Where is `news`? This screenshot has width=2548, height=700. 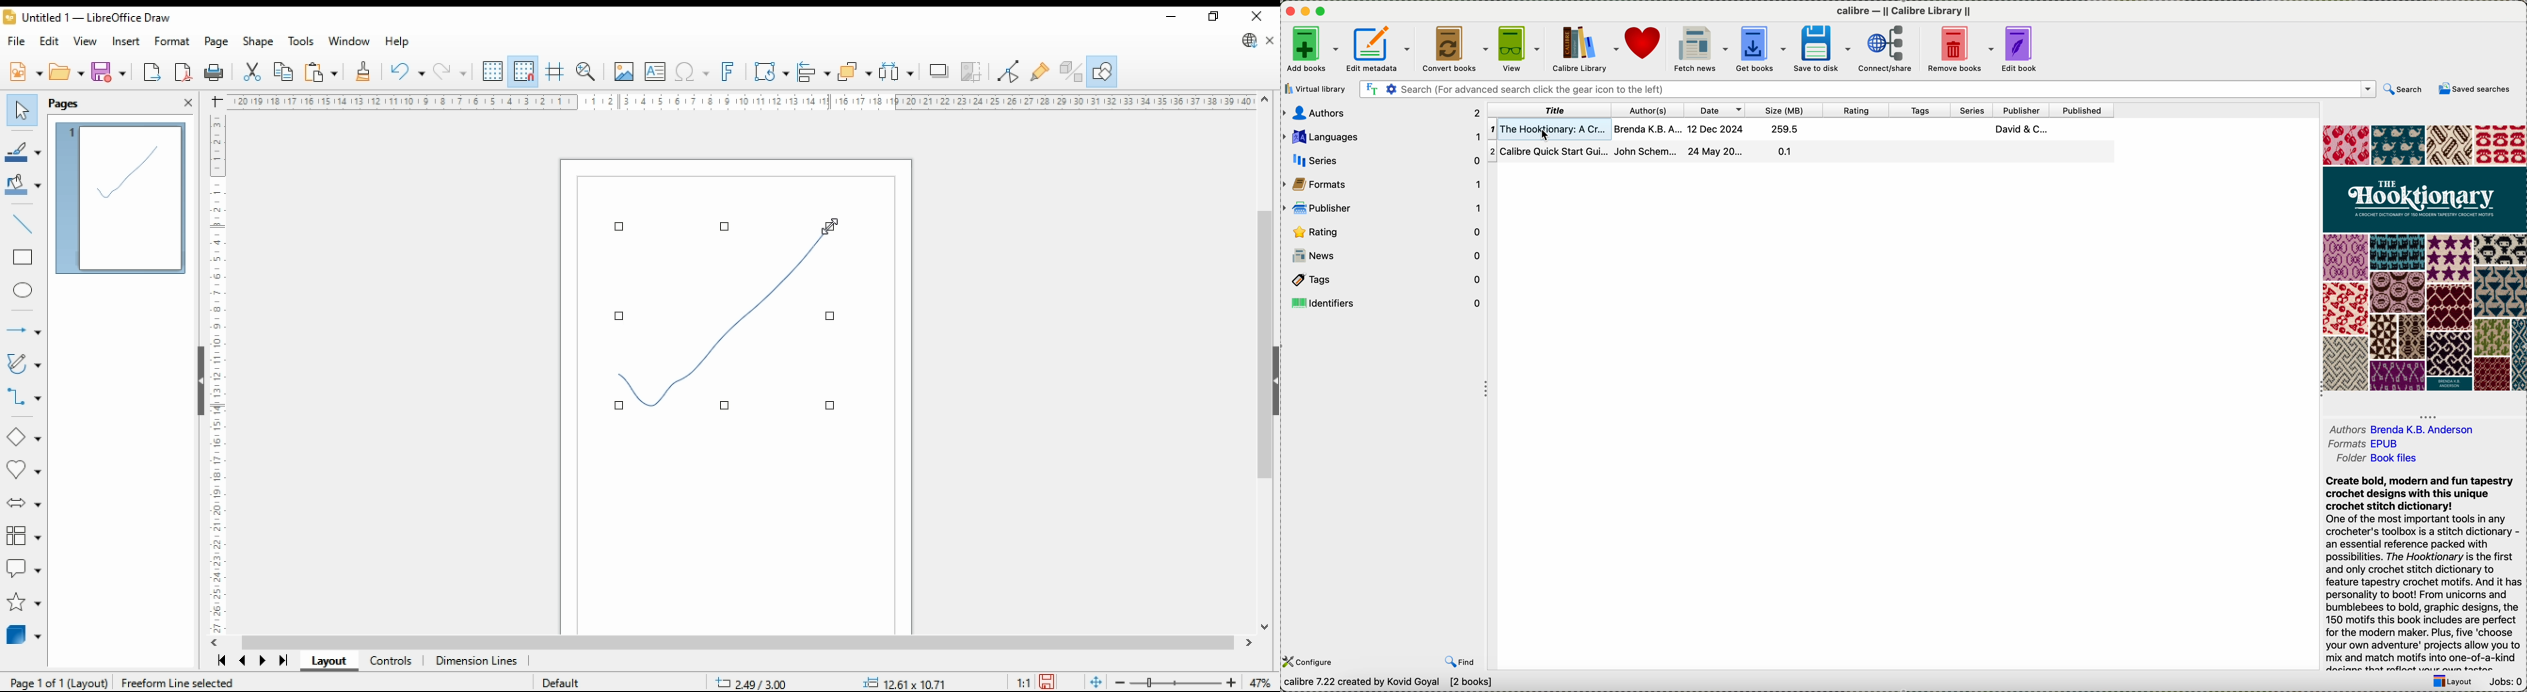 news is located at coordinates (1384, 255).